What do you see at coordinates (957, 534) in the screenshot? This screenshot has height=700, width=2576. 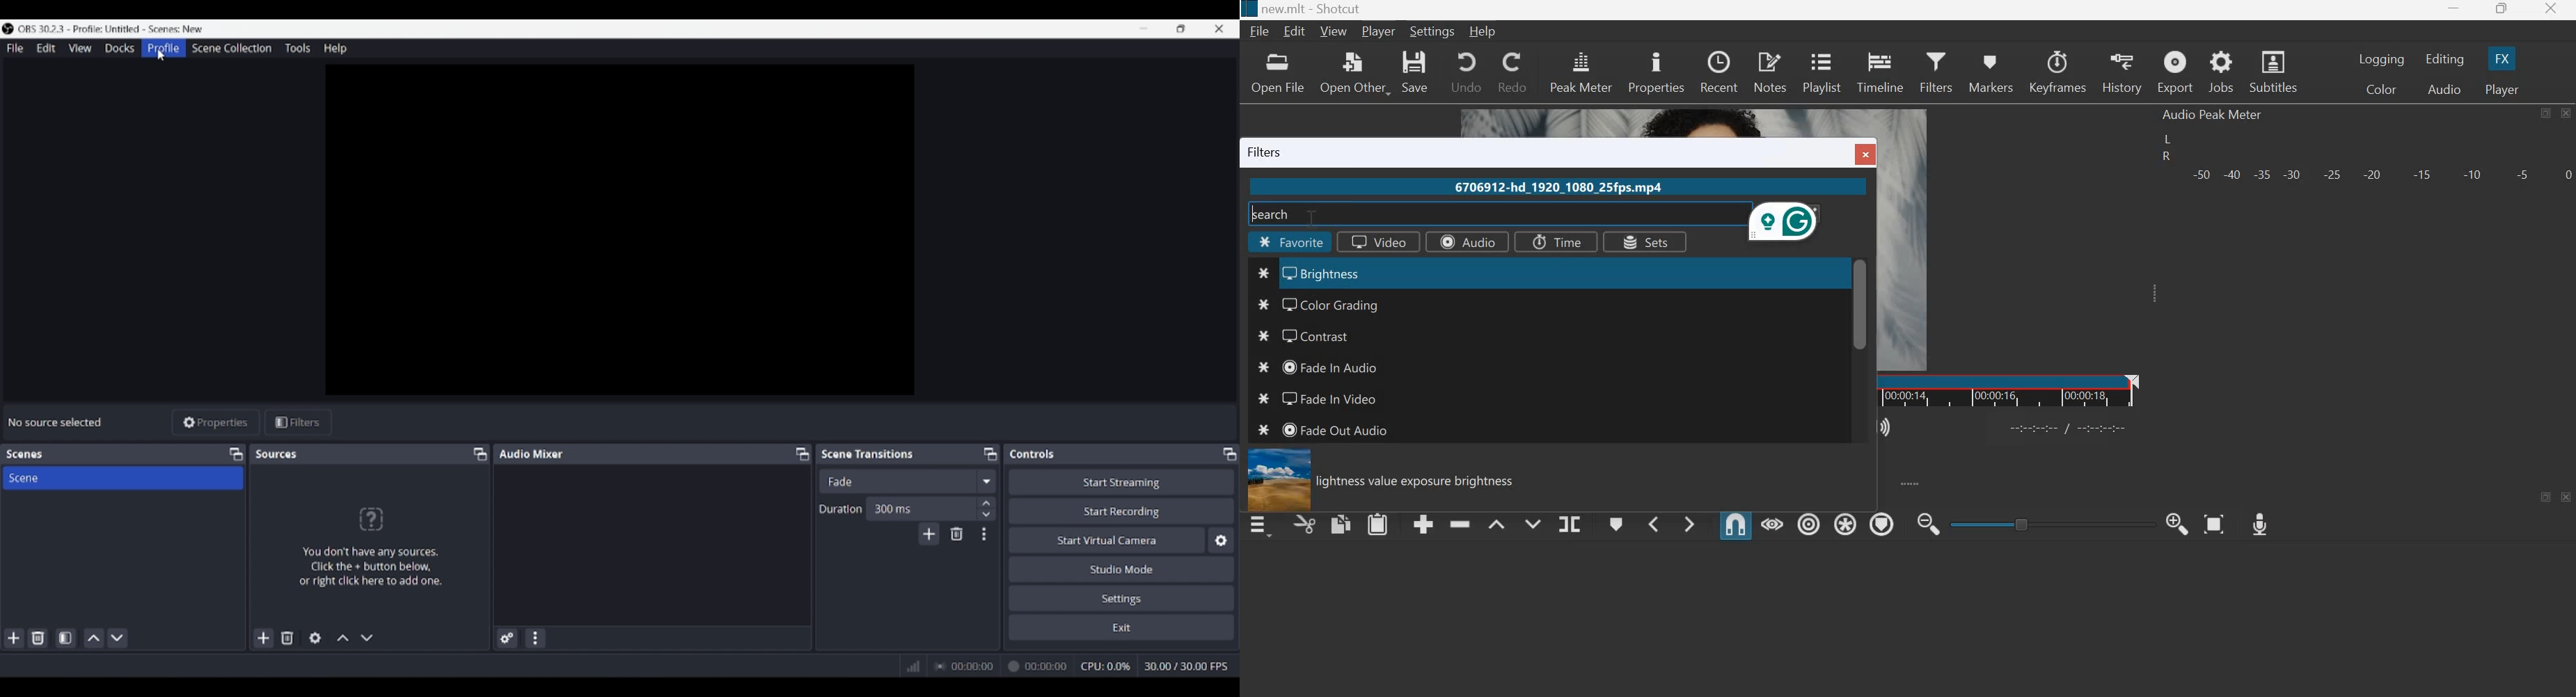 I see `Remove configurble transition` at bounding box center [957, 534].